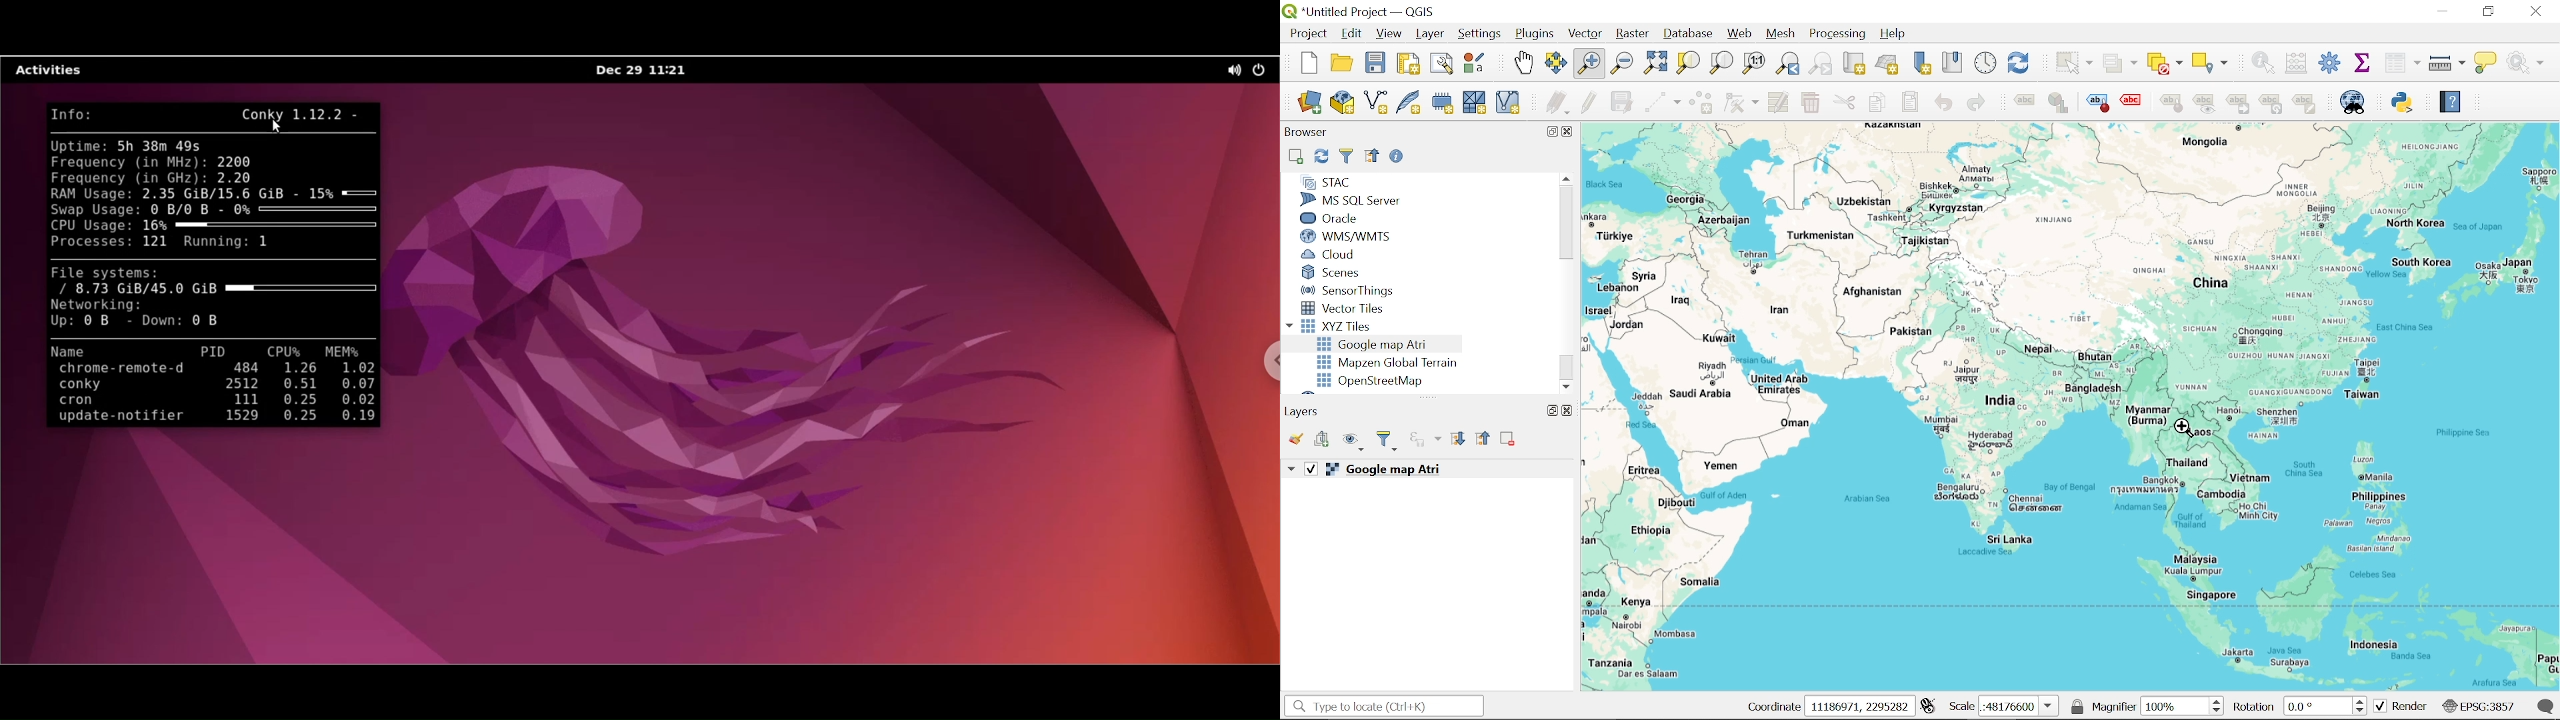  What do you see at coordinates (2404, 102) in the screenshot?
I see `Python console` at bounding box center [2404, 102].